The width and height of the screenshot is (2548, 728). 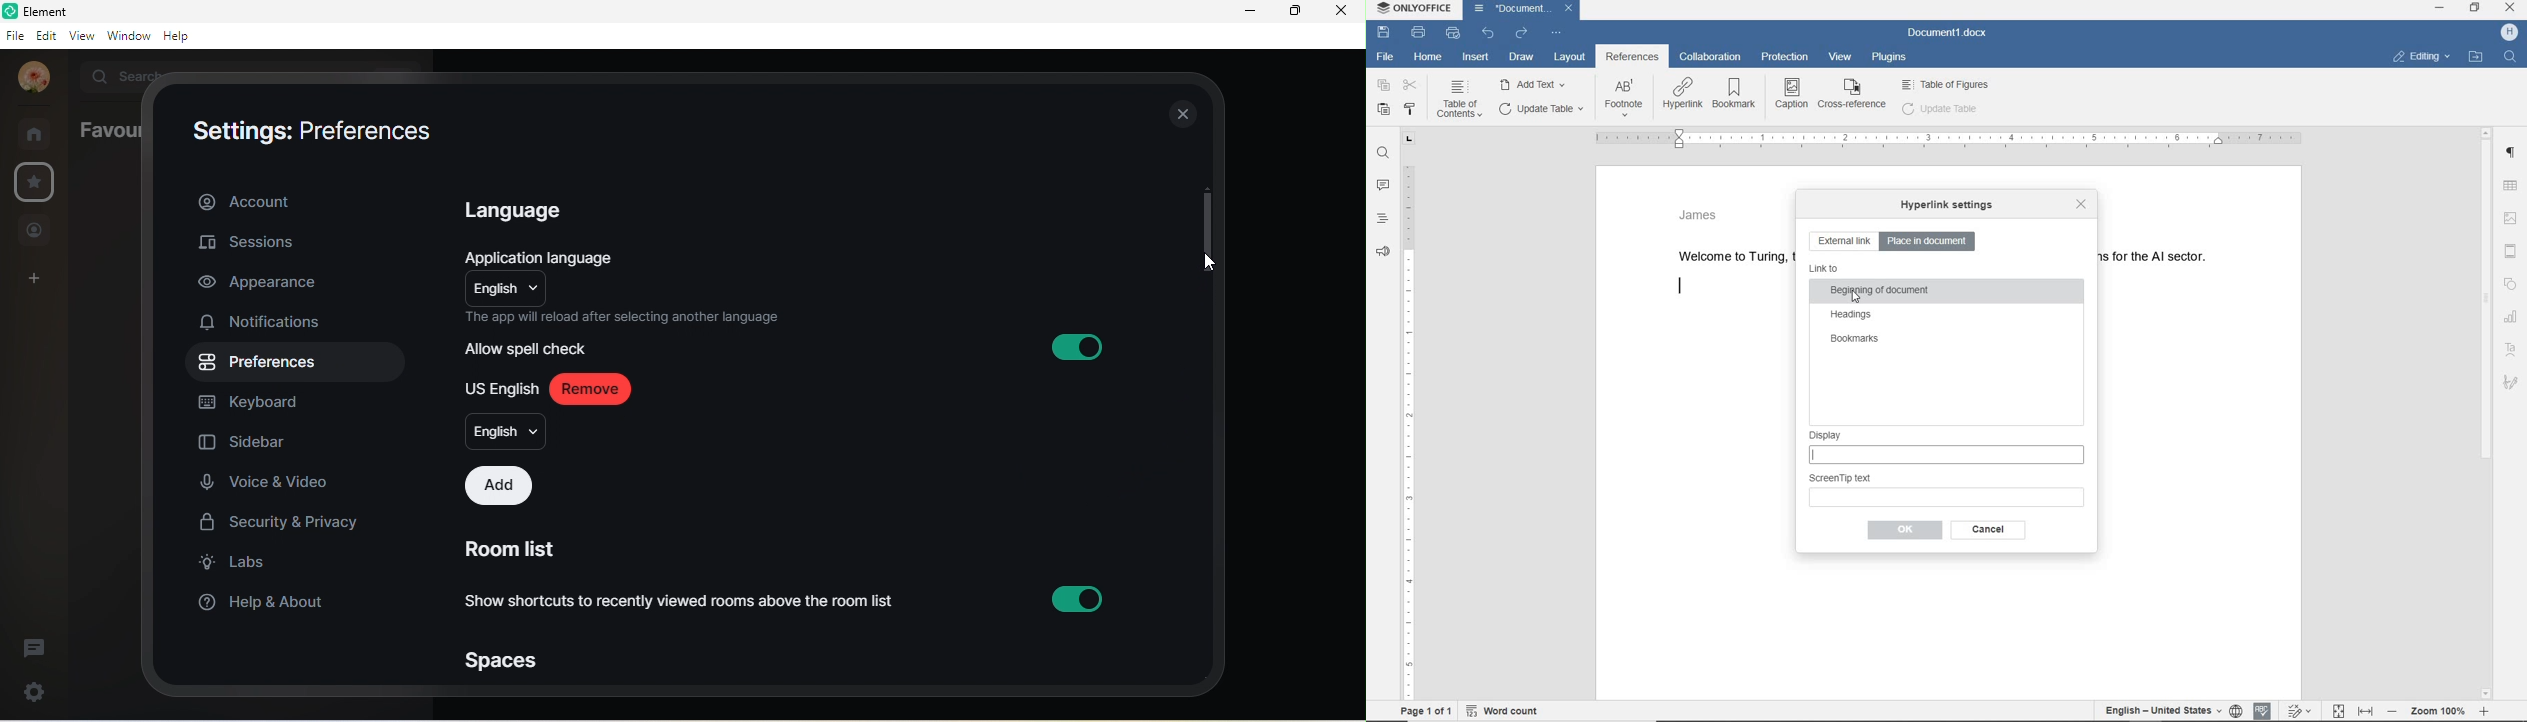 What do you see at coordinates (500, 387) in the screenshot?
I see `us english` at bounding box center [500, 387].